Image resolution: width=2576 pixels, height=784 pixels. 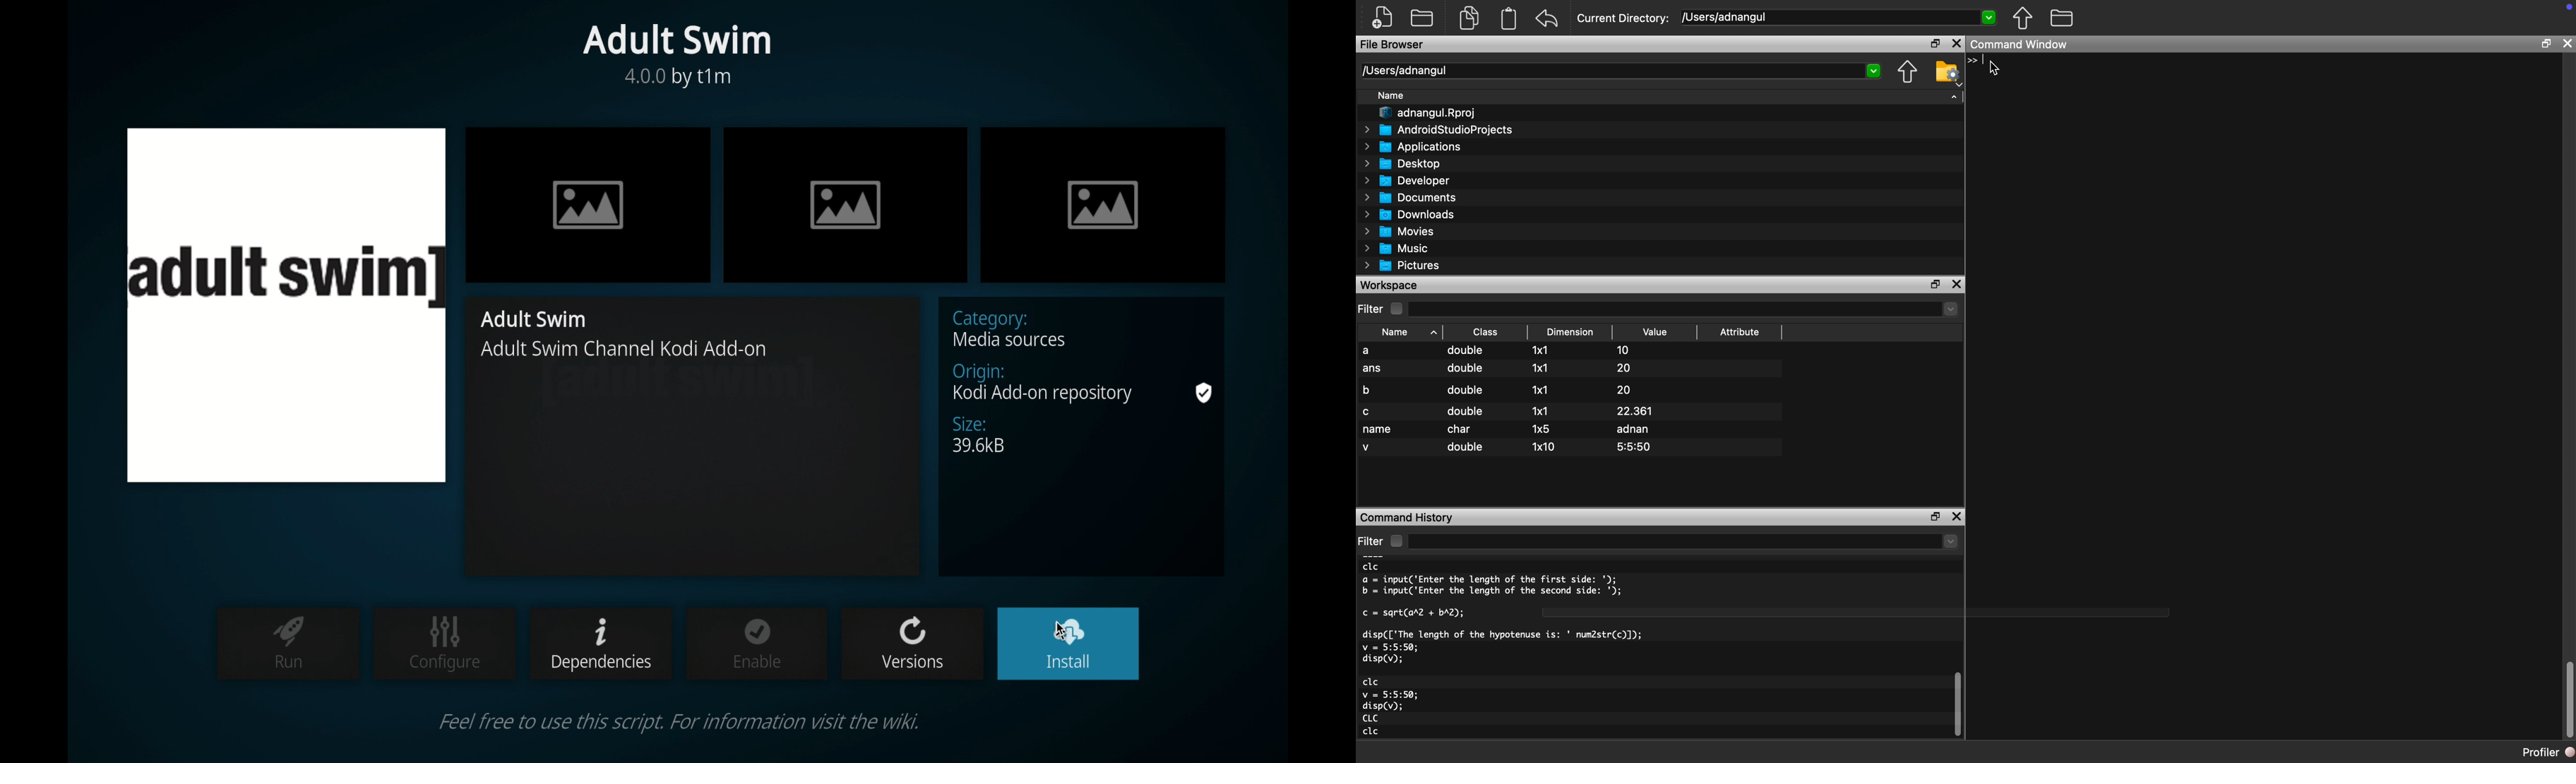 I want to click on > [3 Pictures, so click(x=1405, y=267).